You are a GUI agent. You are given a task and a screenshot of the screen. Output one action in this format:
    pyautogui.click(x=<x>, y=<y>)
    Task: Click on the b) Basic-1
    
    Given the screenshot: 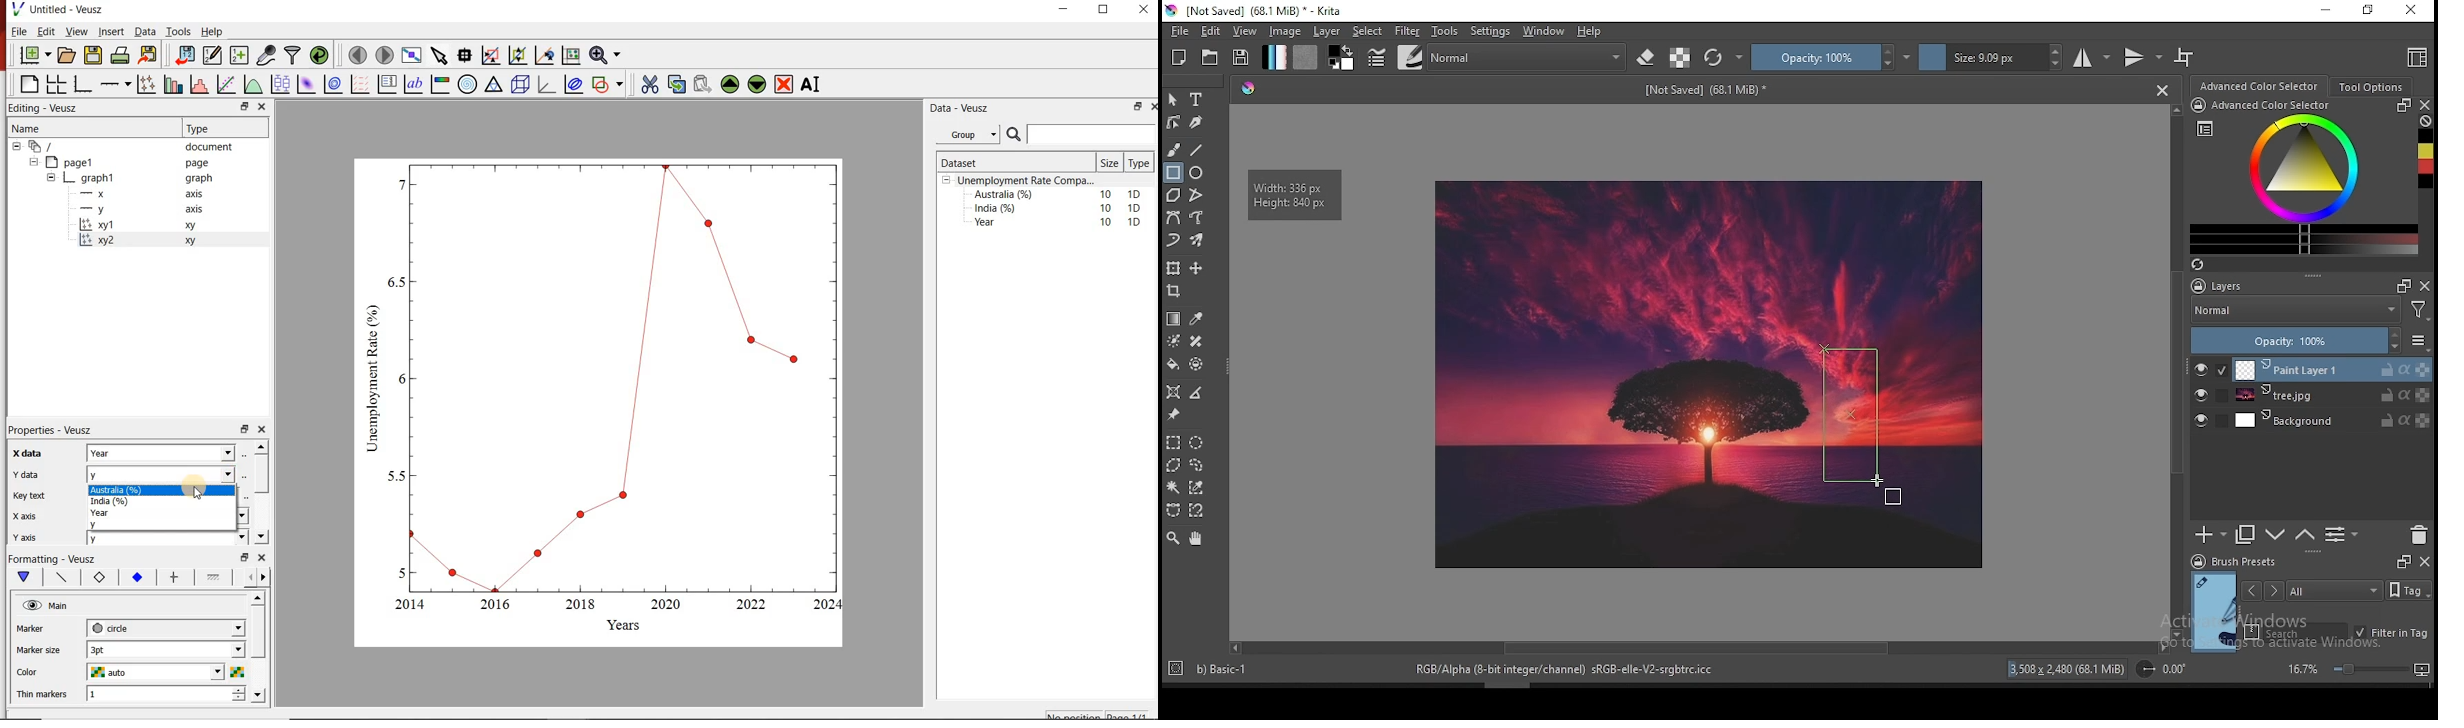 What is the action you would take?
    pyautogui.click(x=1213, y=666)
    